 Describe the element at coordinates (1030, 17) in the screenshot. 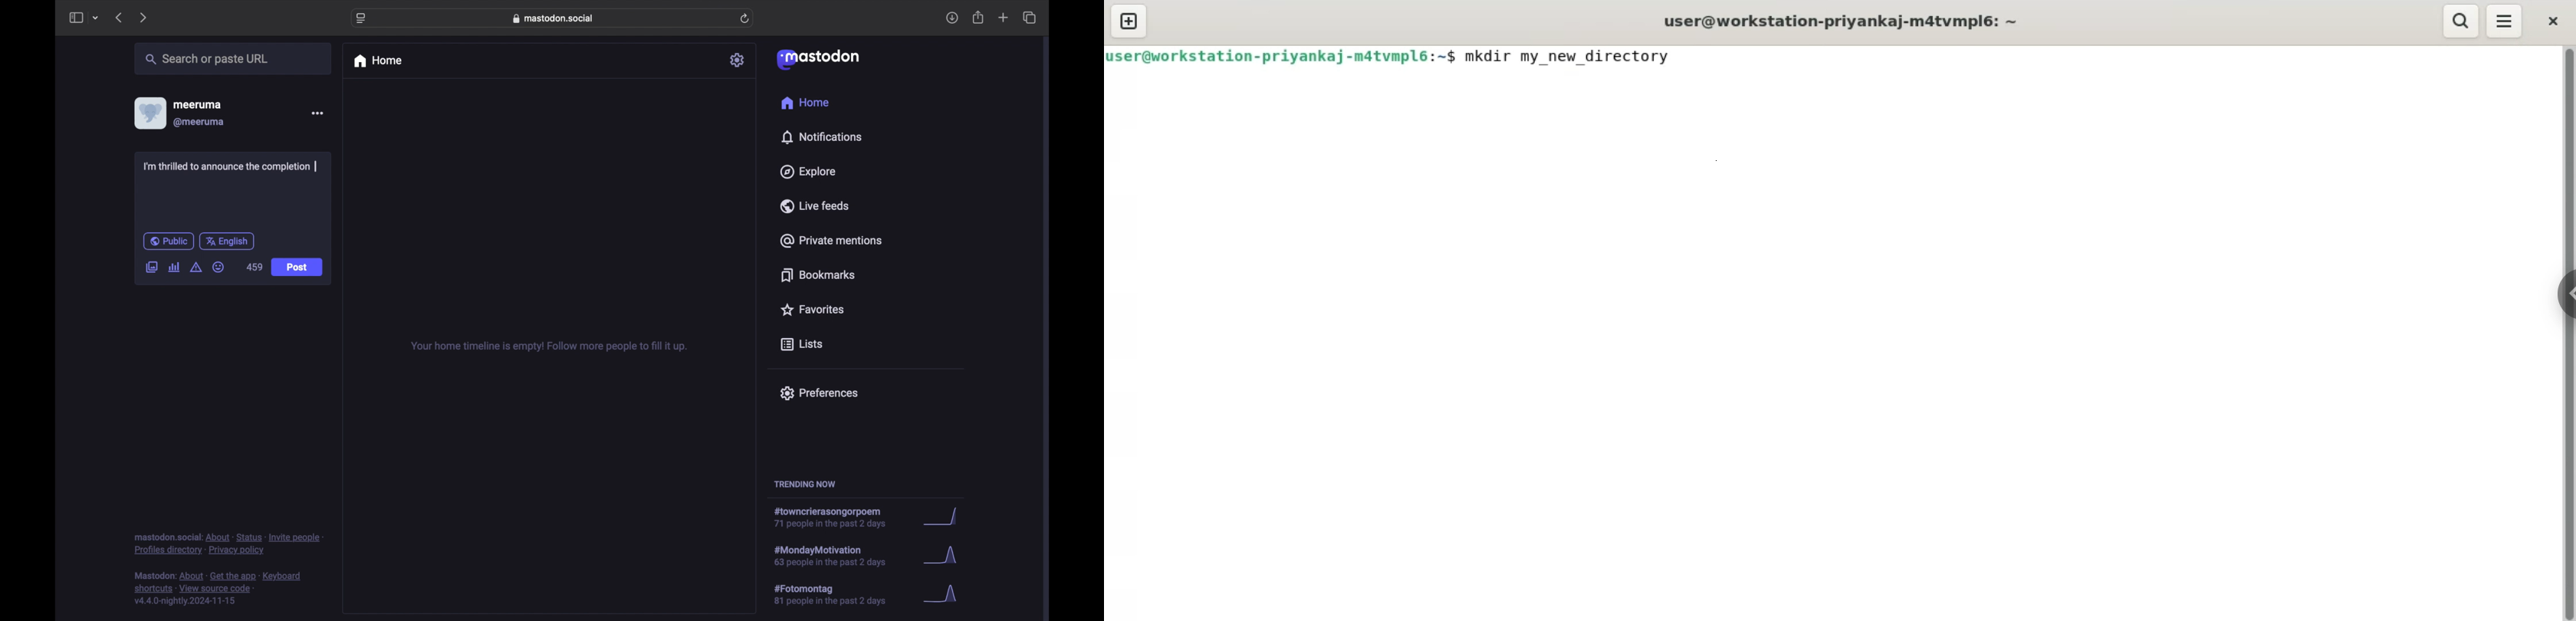

I see `show tab overview` at that location.